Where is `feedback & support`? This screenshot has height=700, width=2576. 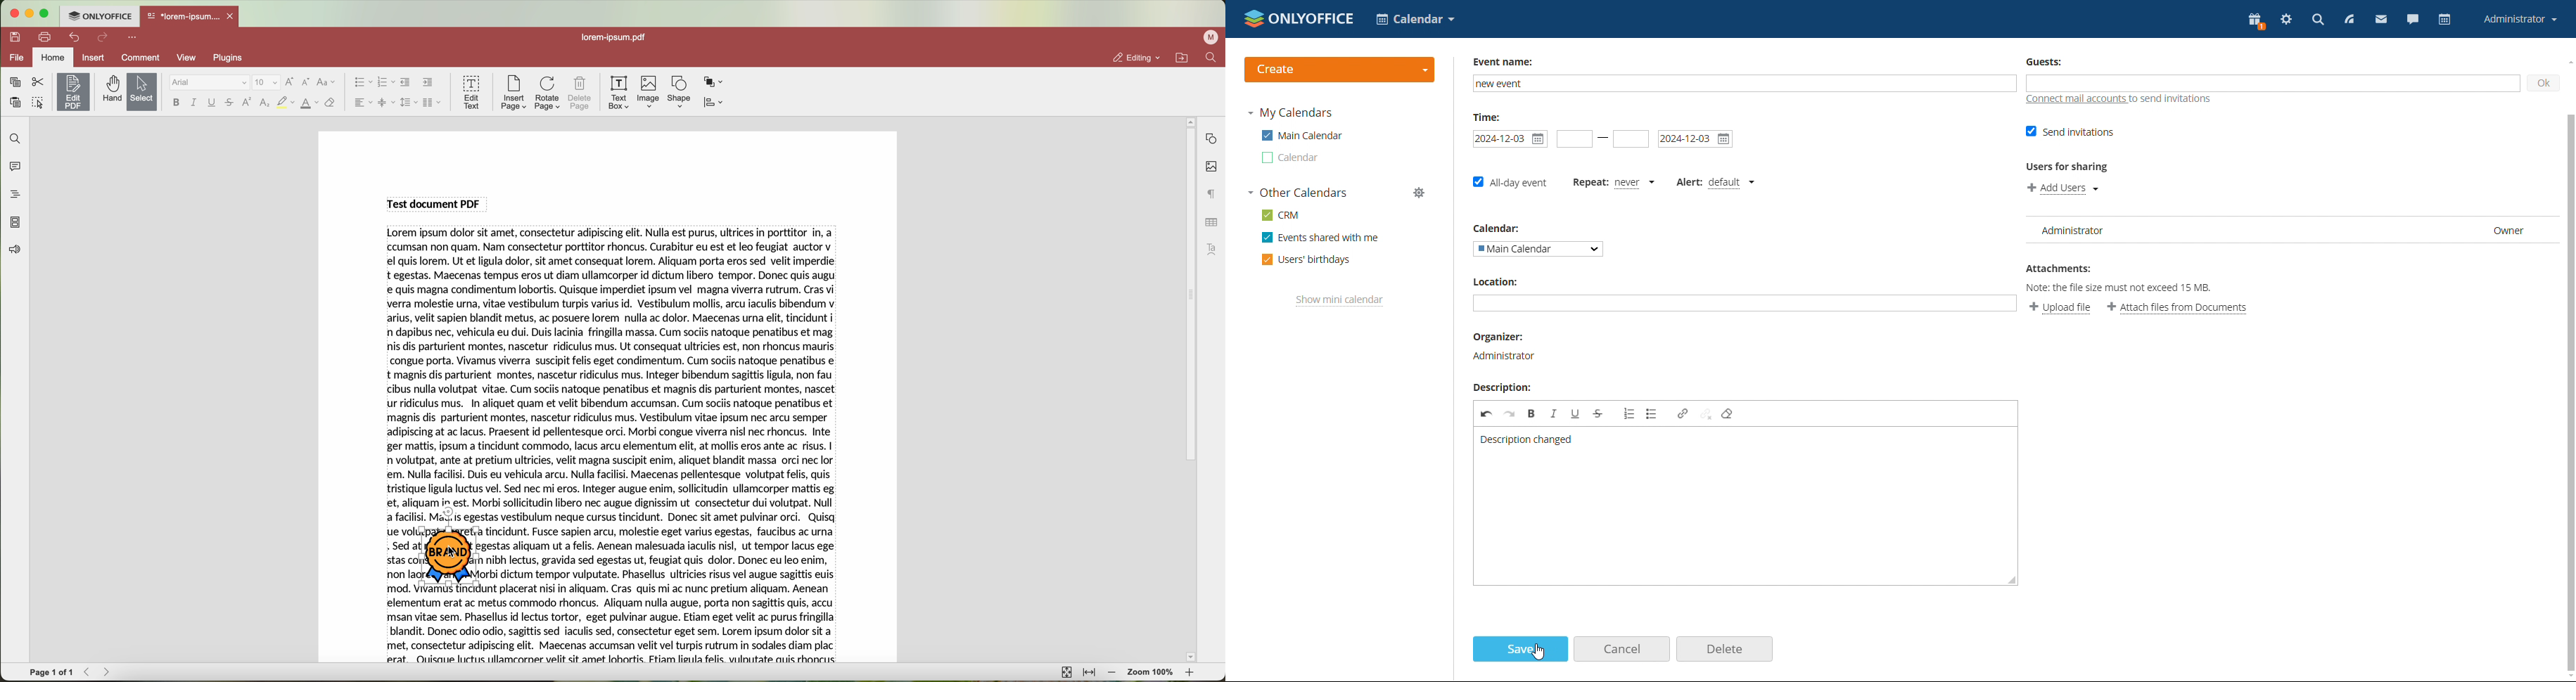
feedback & support is located at coordinates (14, 251).